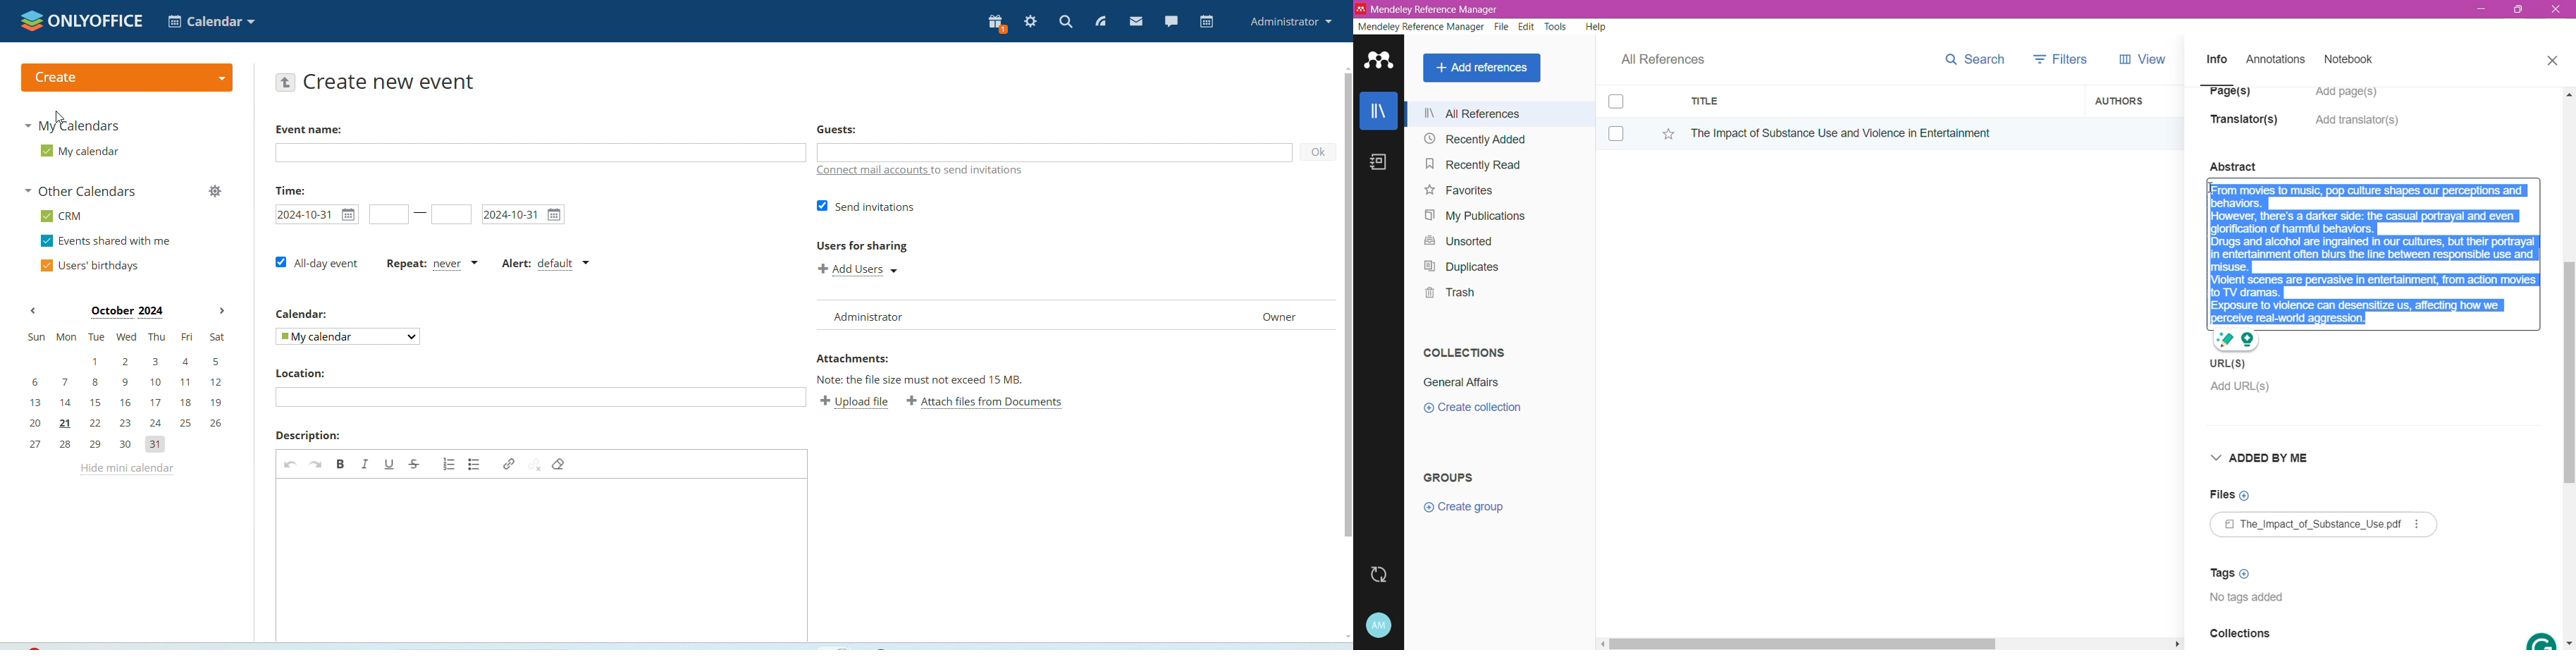 This screenshot has height=672, width=2576. Describe the element at coordinates (1384, 573) in the screenshot. I see `Last Sync` at that location.